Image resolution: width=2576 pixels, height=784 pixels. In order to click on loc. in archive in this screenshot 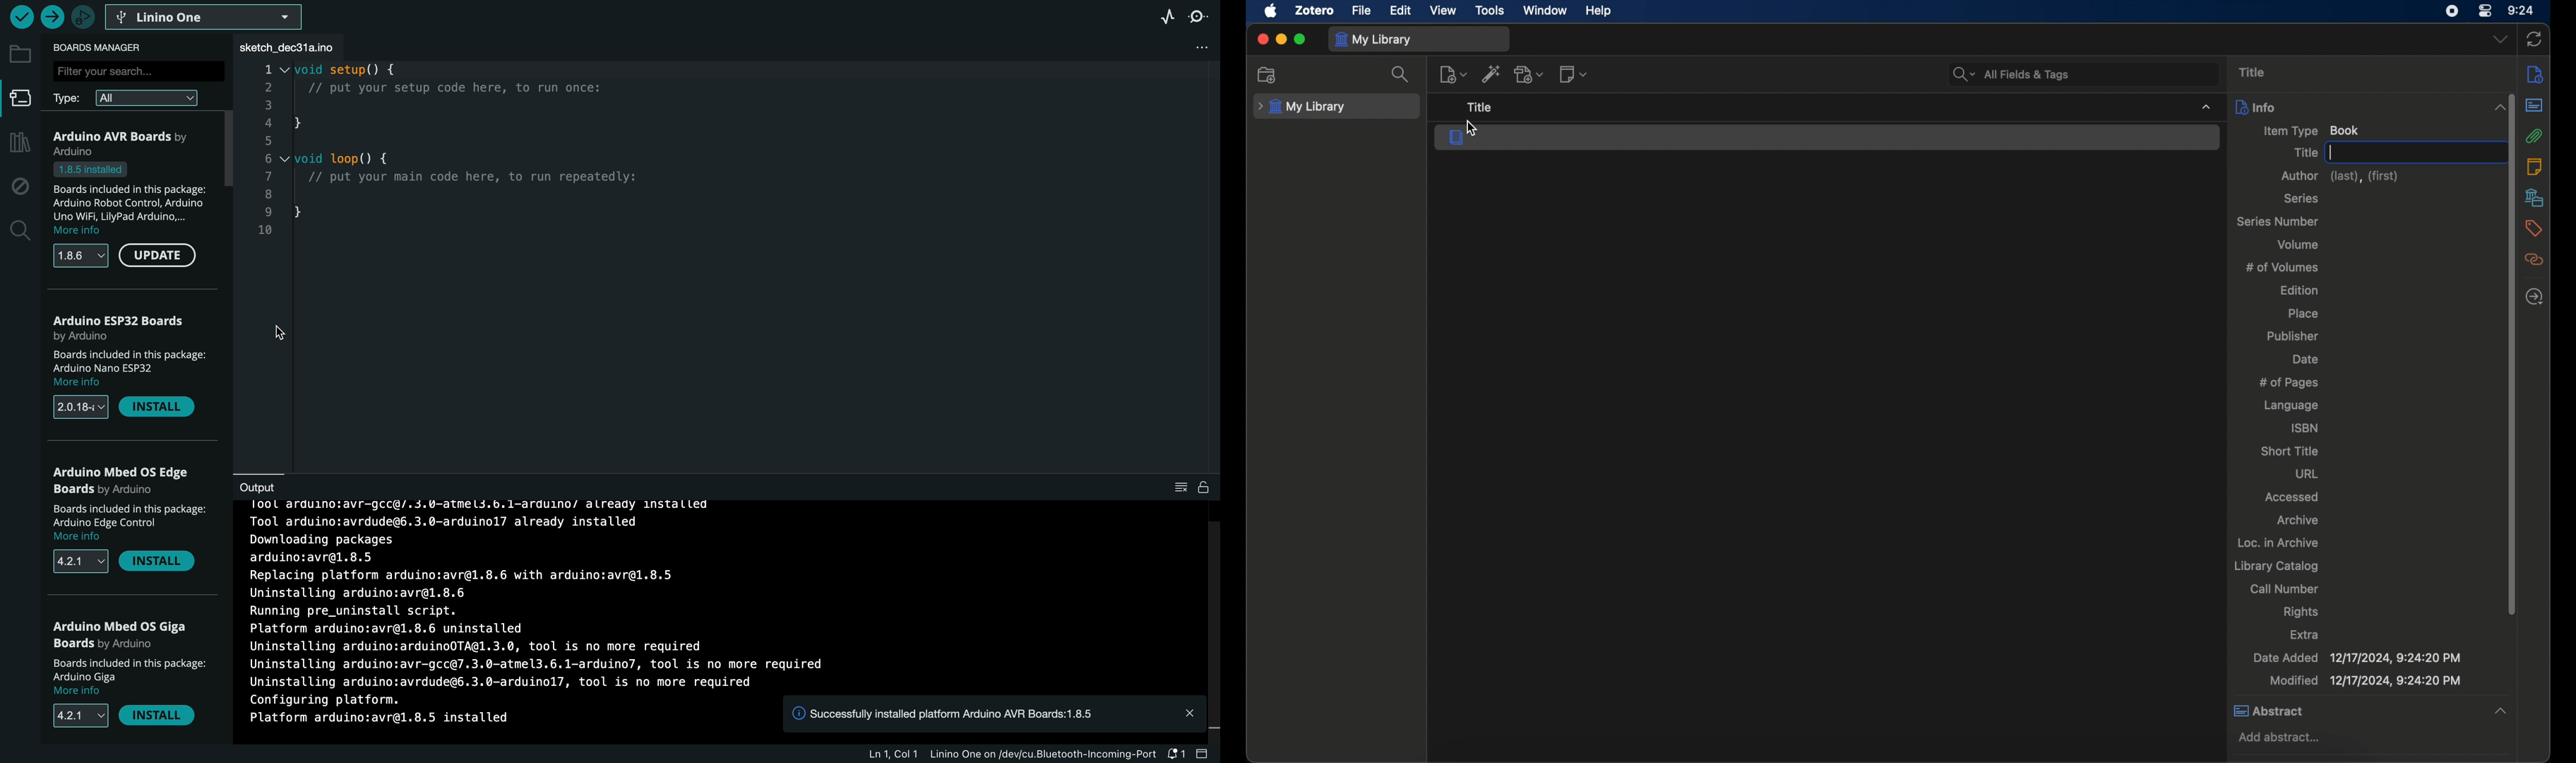, I will do `click(2280, 543)`.